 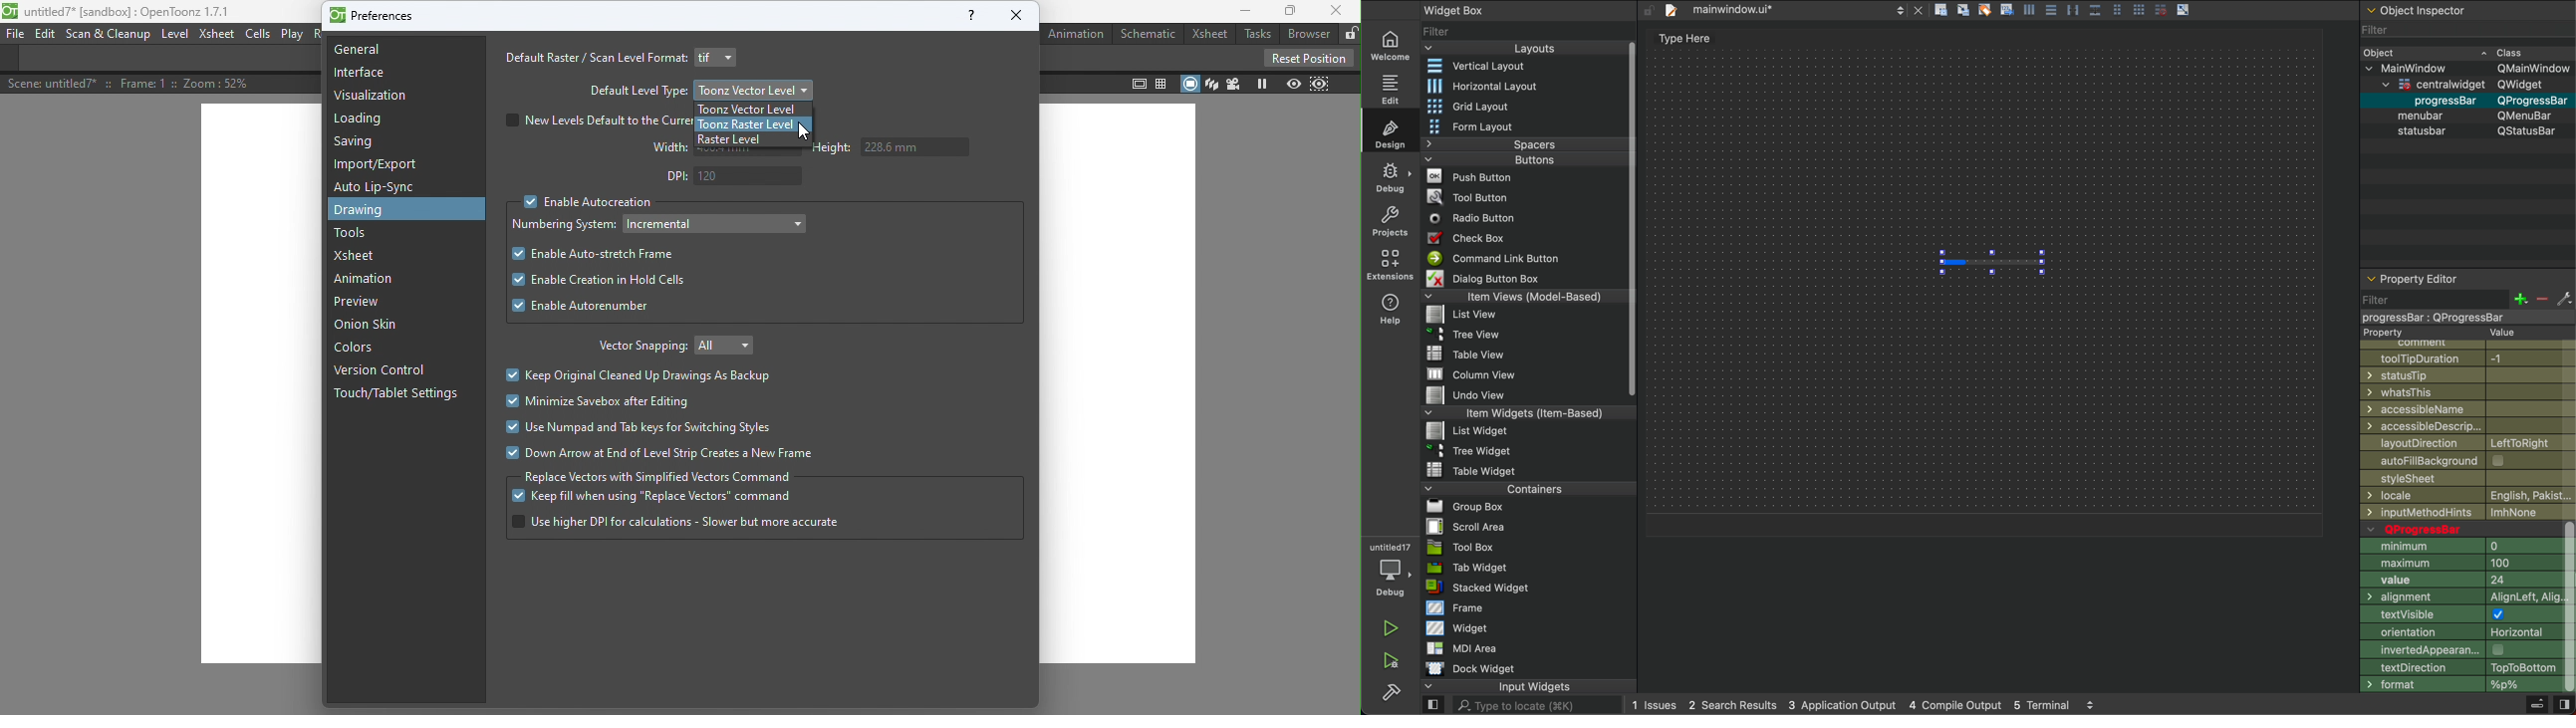 What do you see at coordinates (357, 301) in the screenshot?
I see `Preview` at bounding box center [357, 301].